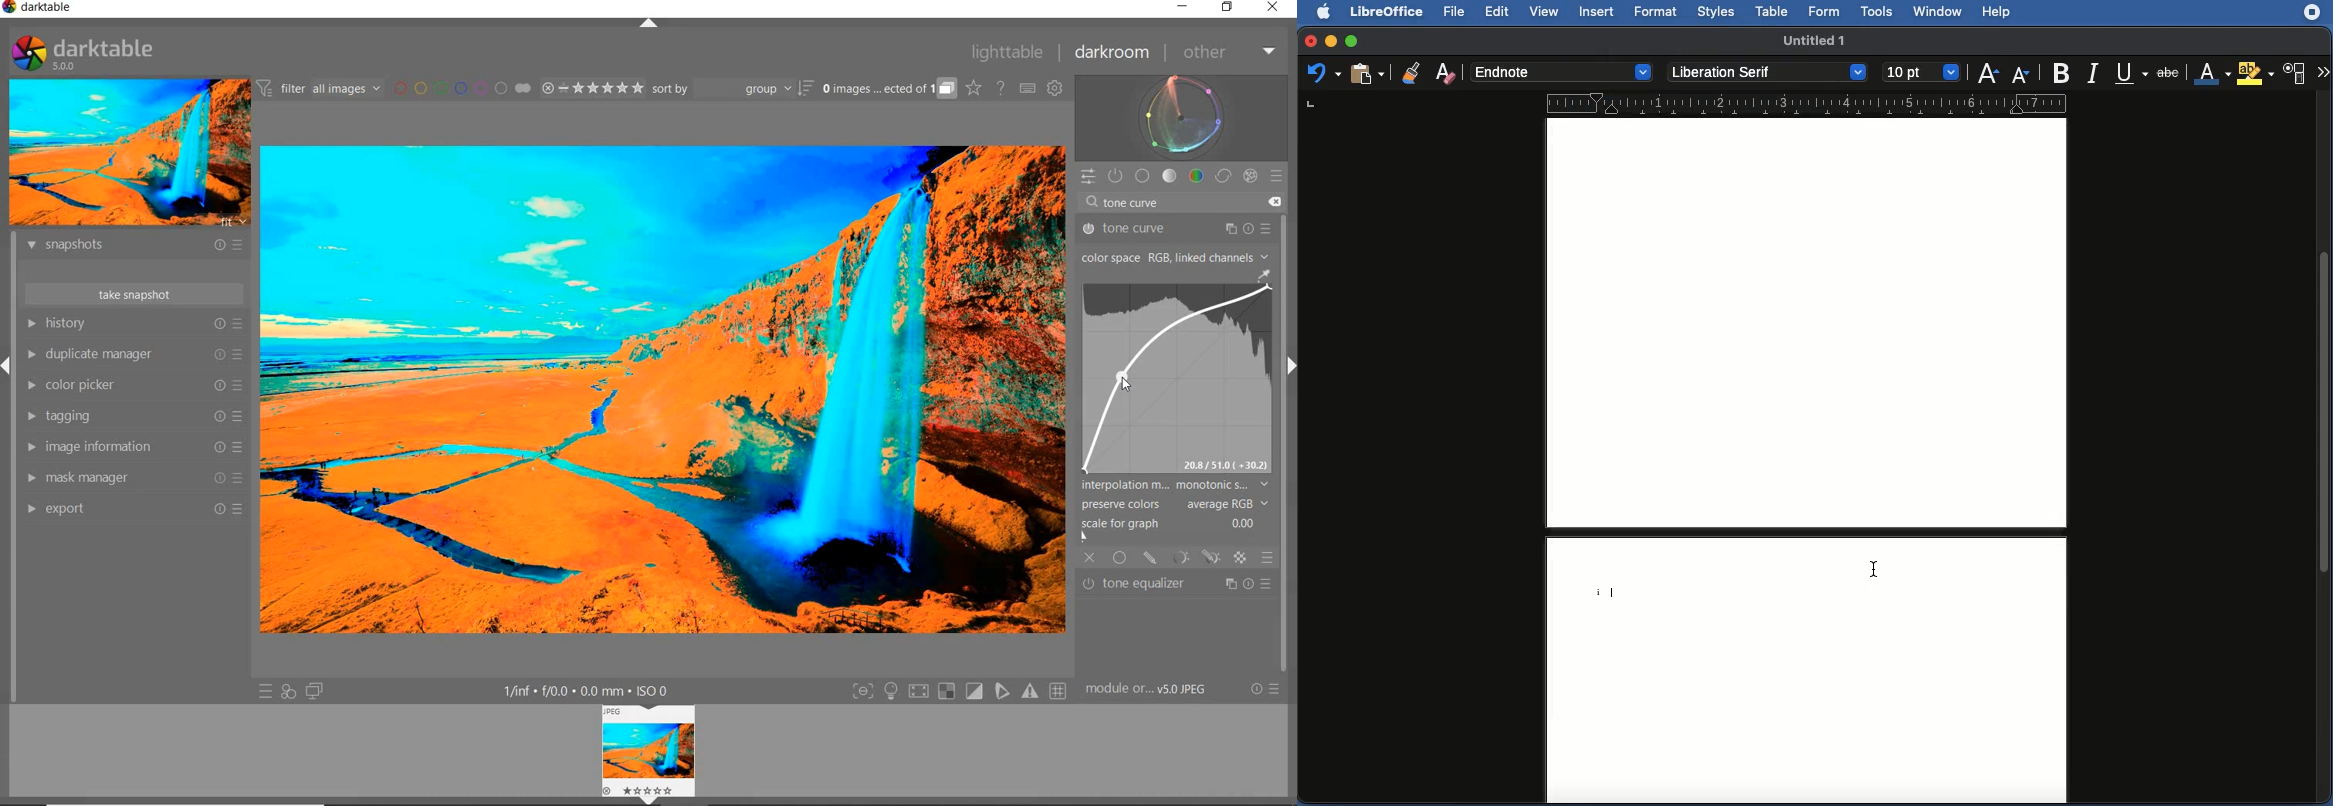  I want to click on Minimize, so click(1329, 40).